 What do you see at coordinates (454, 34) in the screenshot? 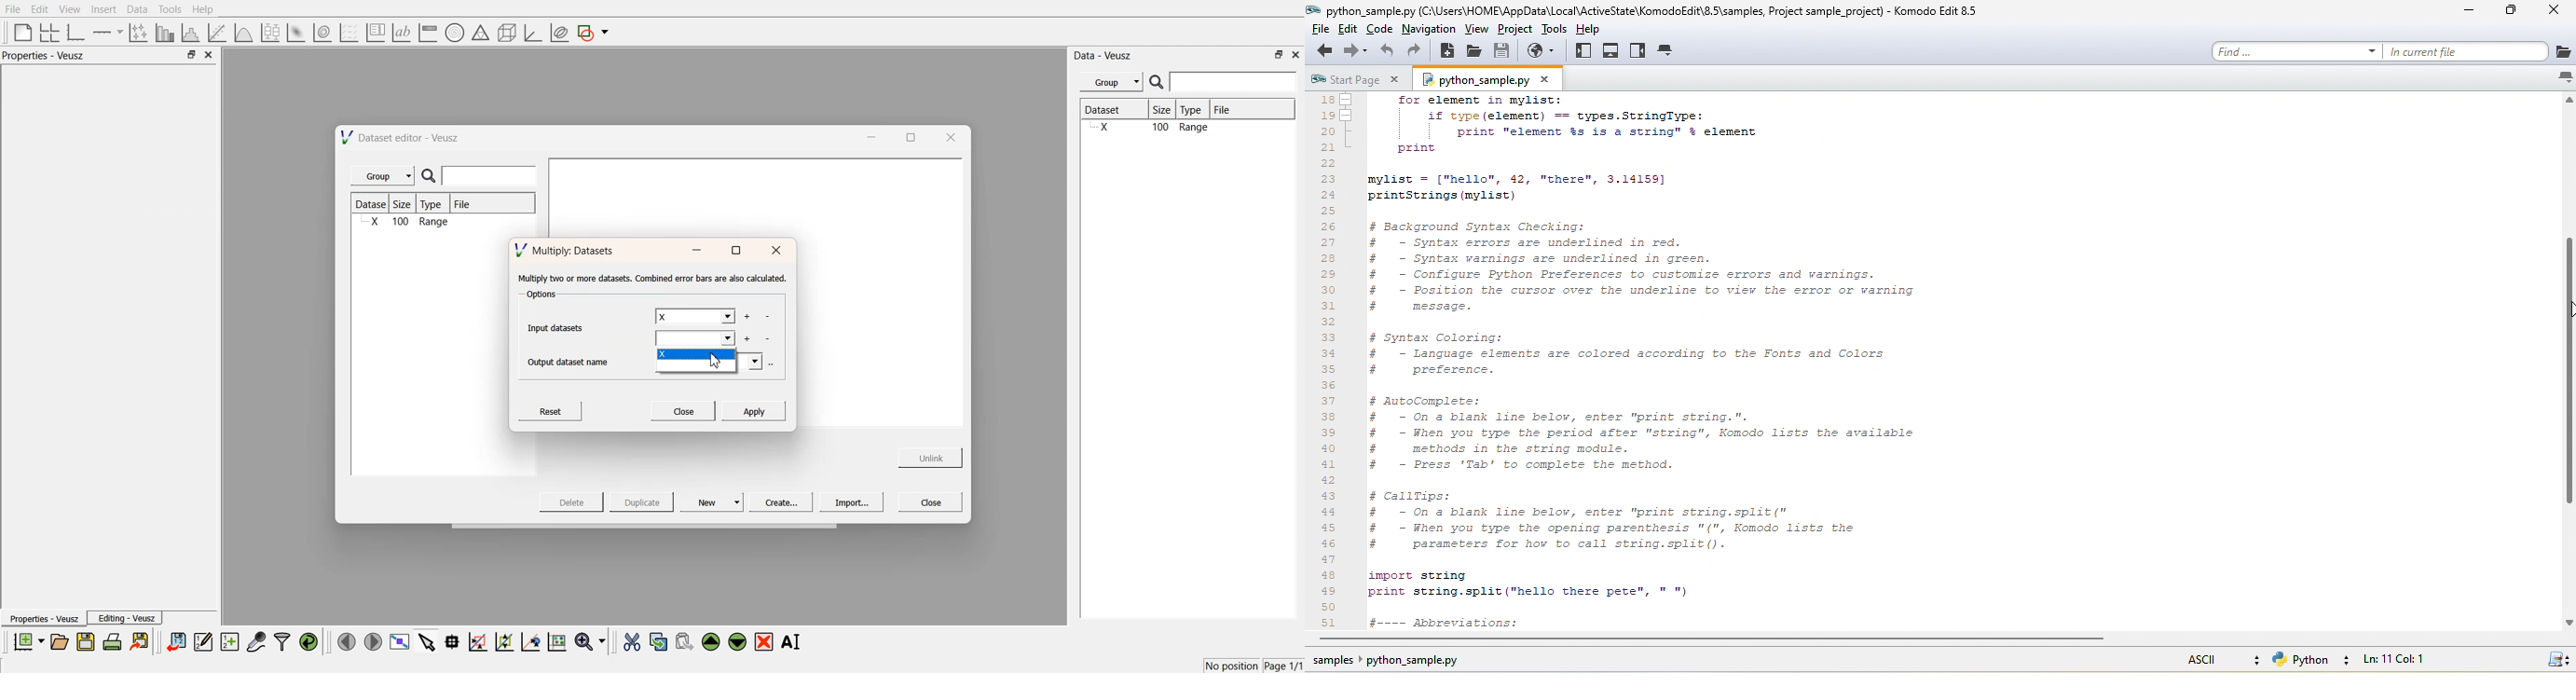
I see `polar graph` at bounding box center [454, 34].